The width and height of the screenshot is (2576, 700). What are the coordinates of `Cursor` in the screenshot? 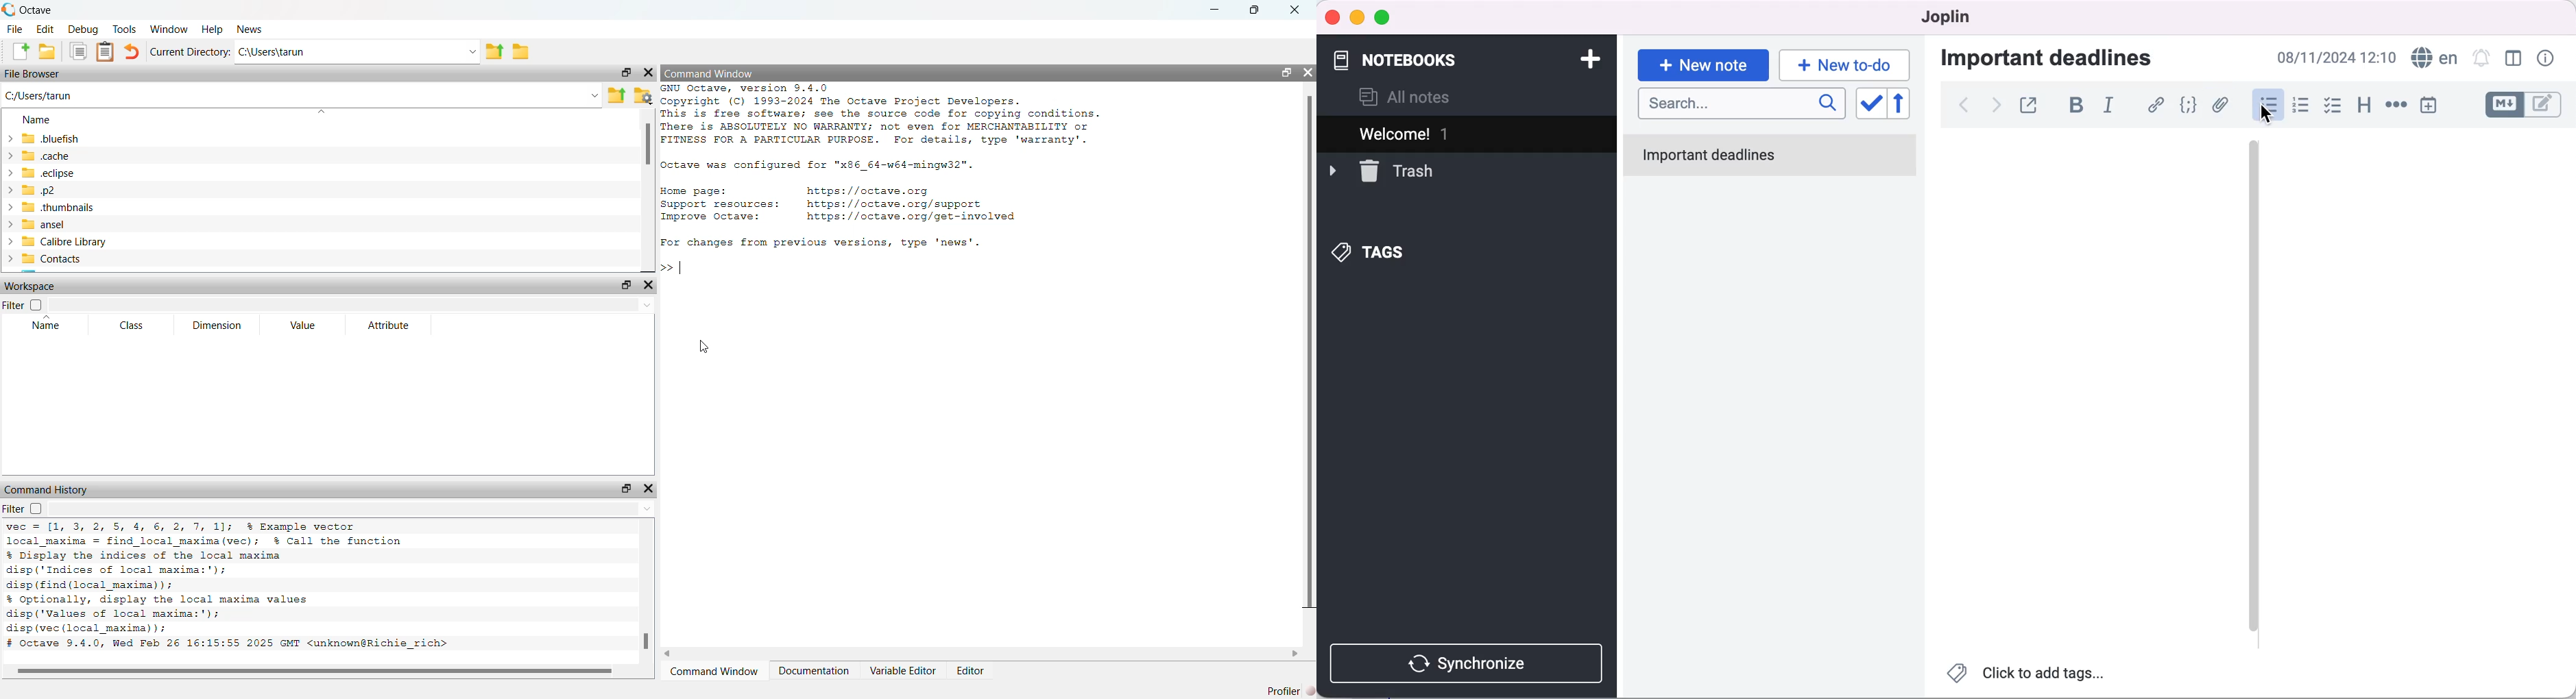 It's located at (2264, 114).